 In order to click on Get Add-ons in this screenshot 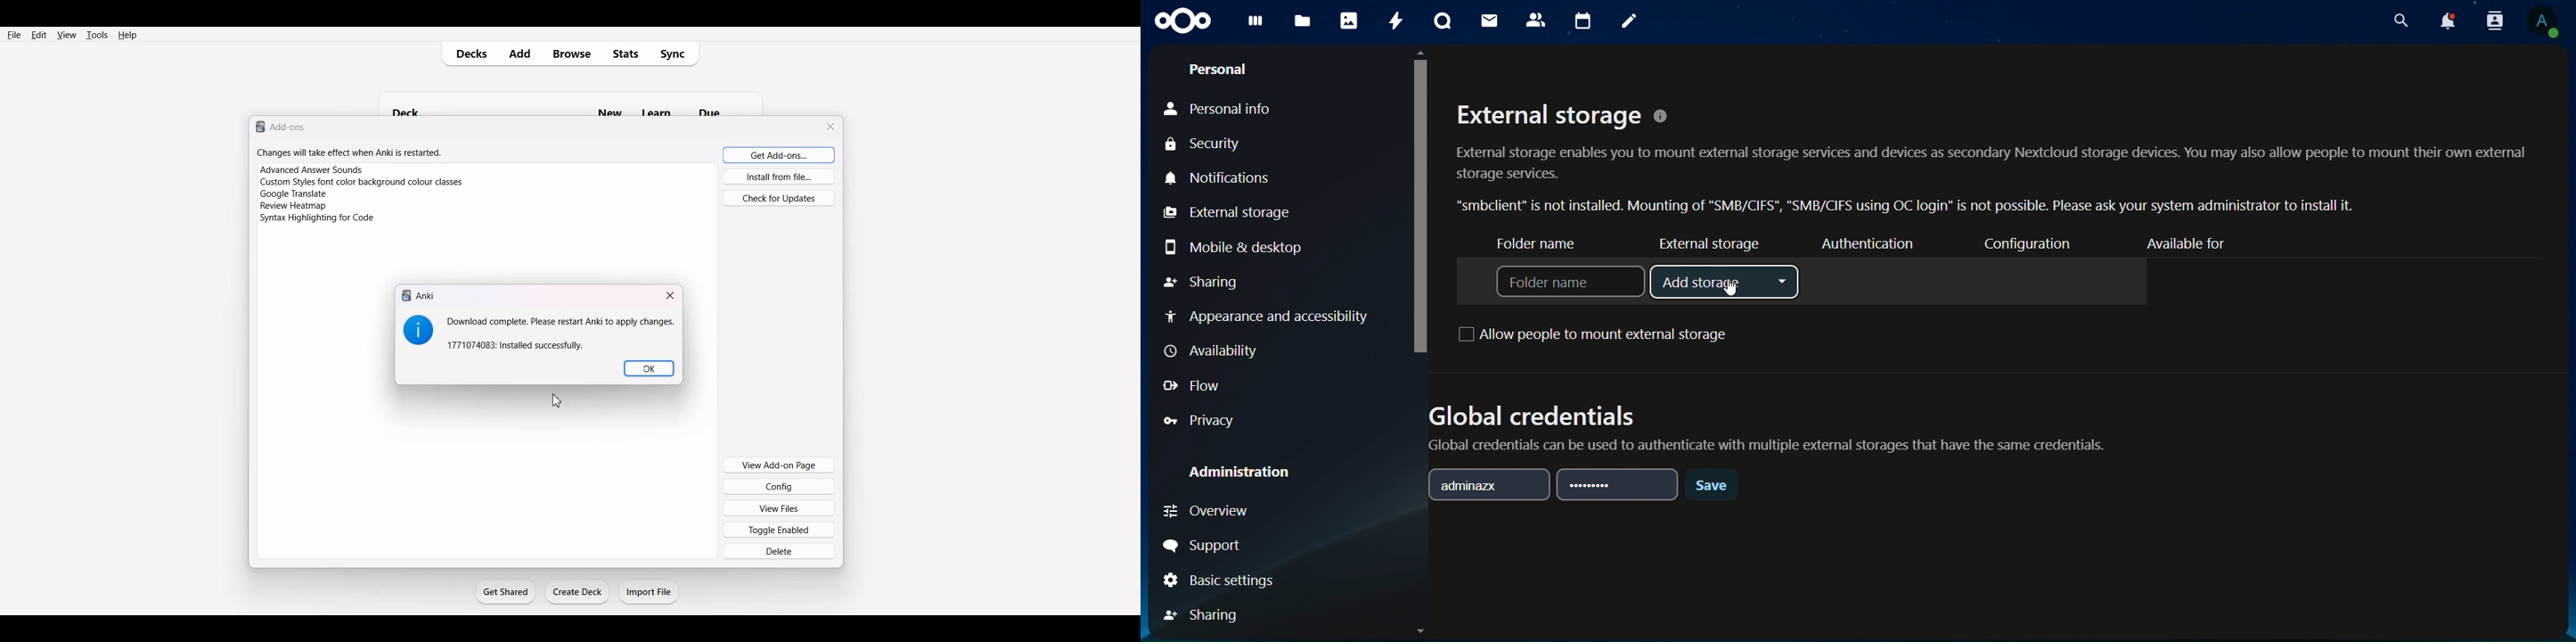, I will do `click(775, 154)`.